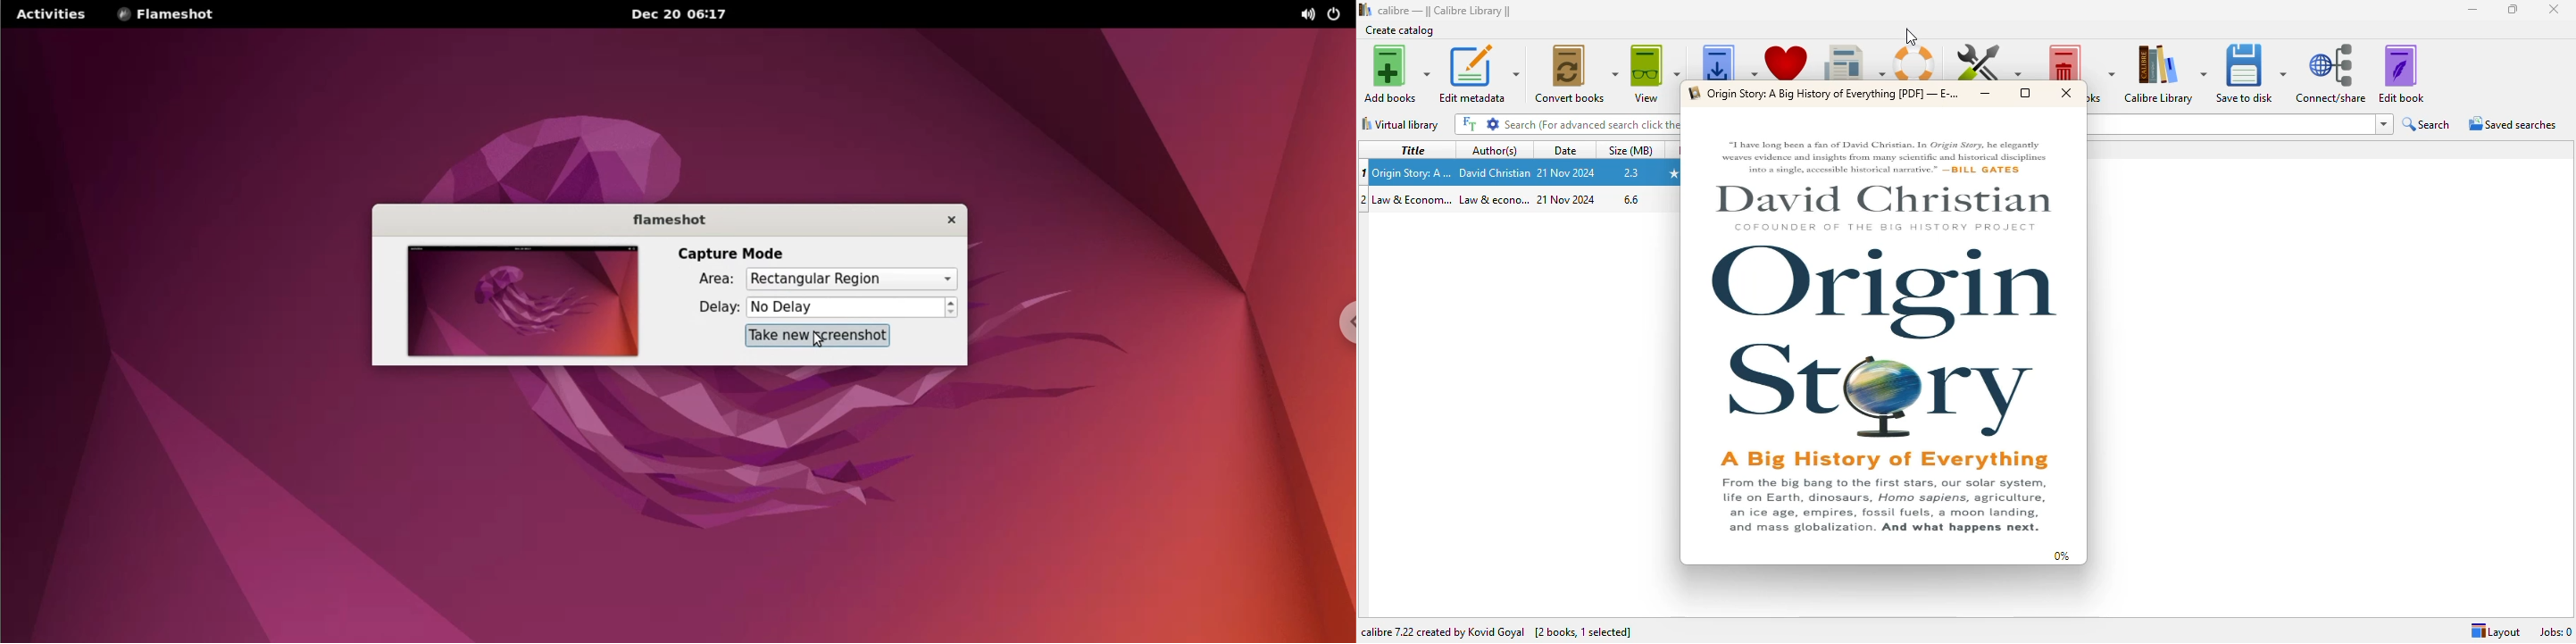 This screenshot has width=2576, height=644. What do you see at coordinates (1884, 199) in the screenshot?
I see `Author` at bounding box center [1884, 199].